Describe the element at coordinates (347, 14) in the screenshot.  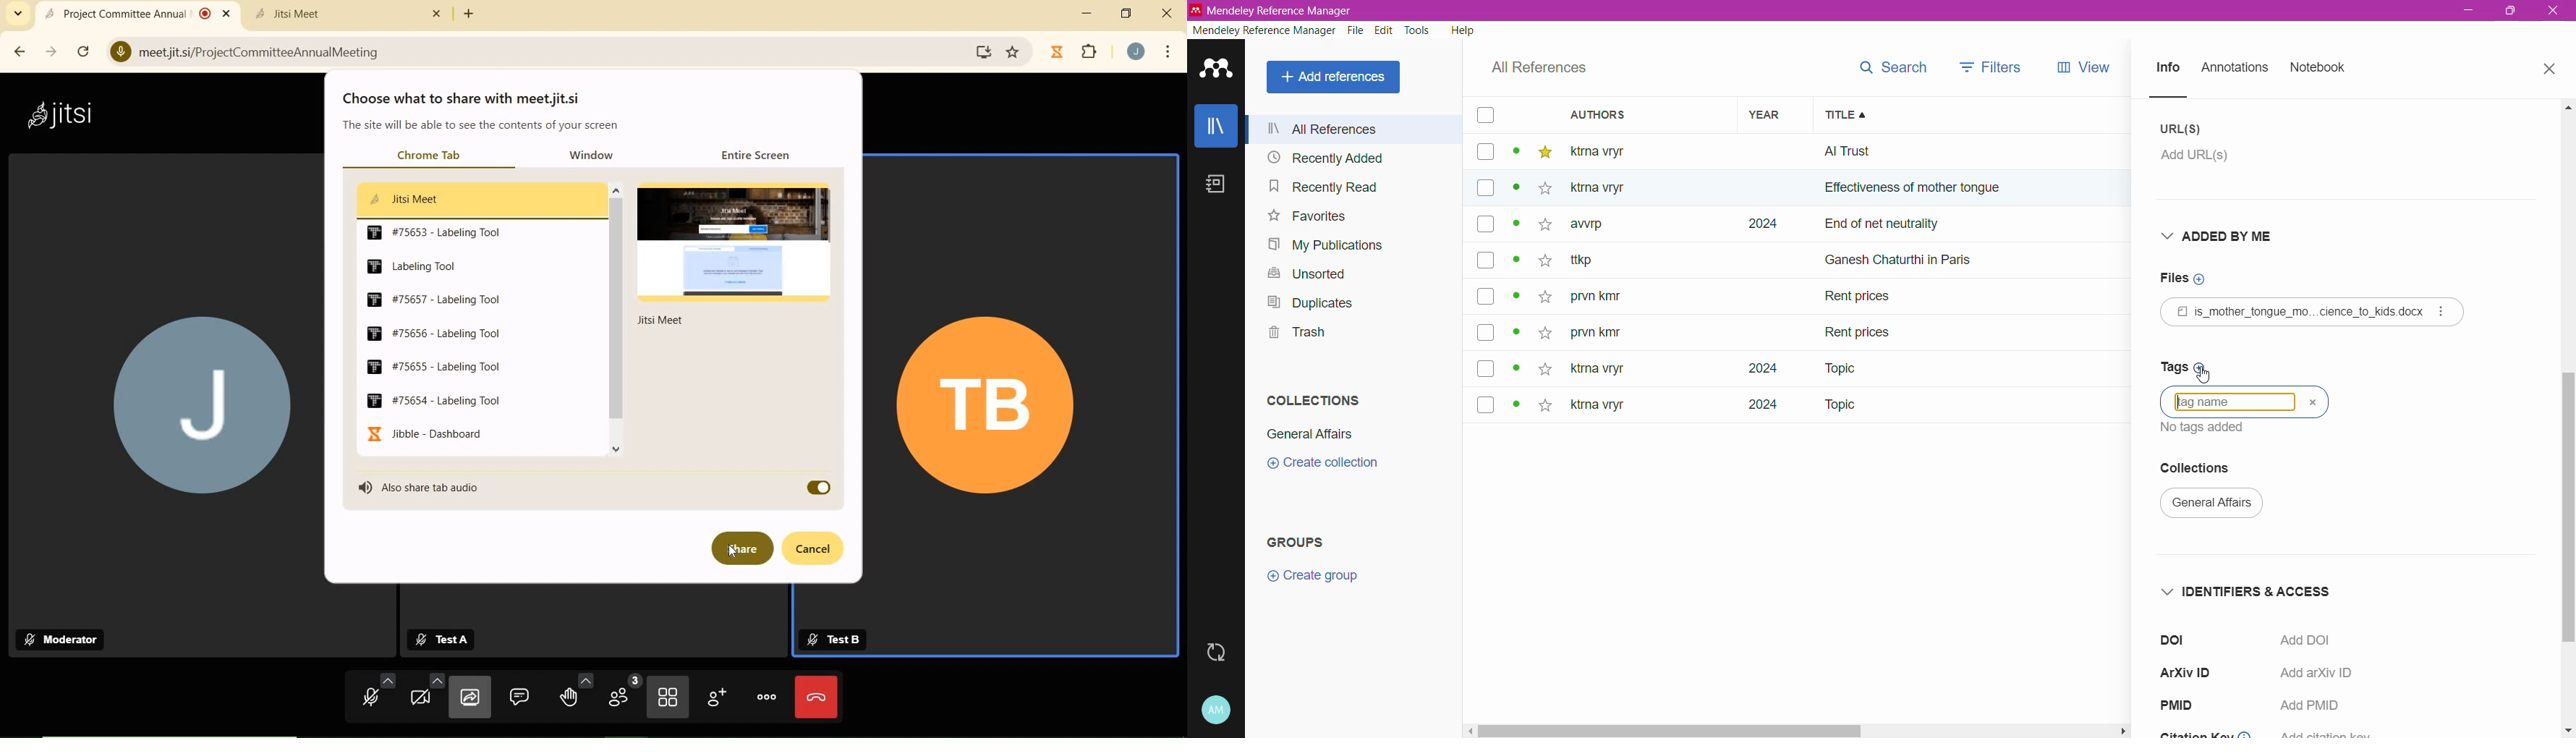
I see `Jitsi Meet` at that location.